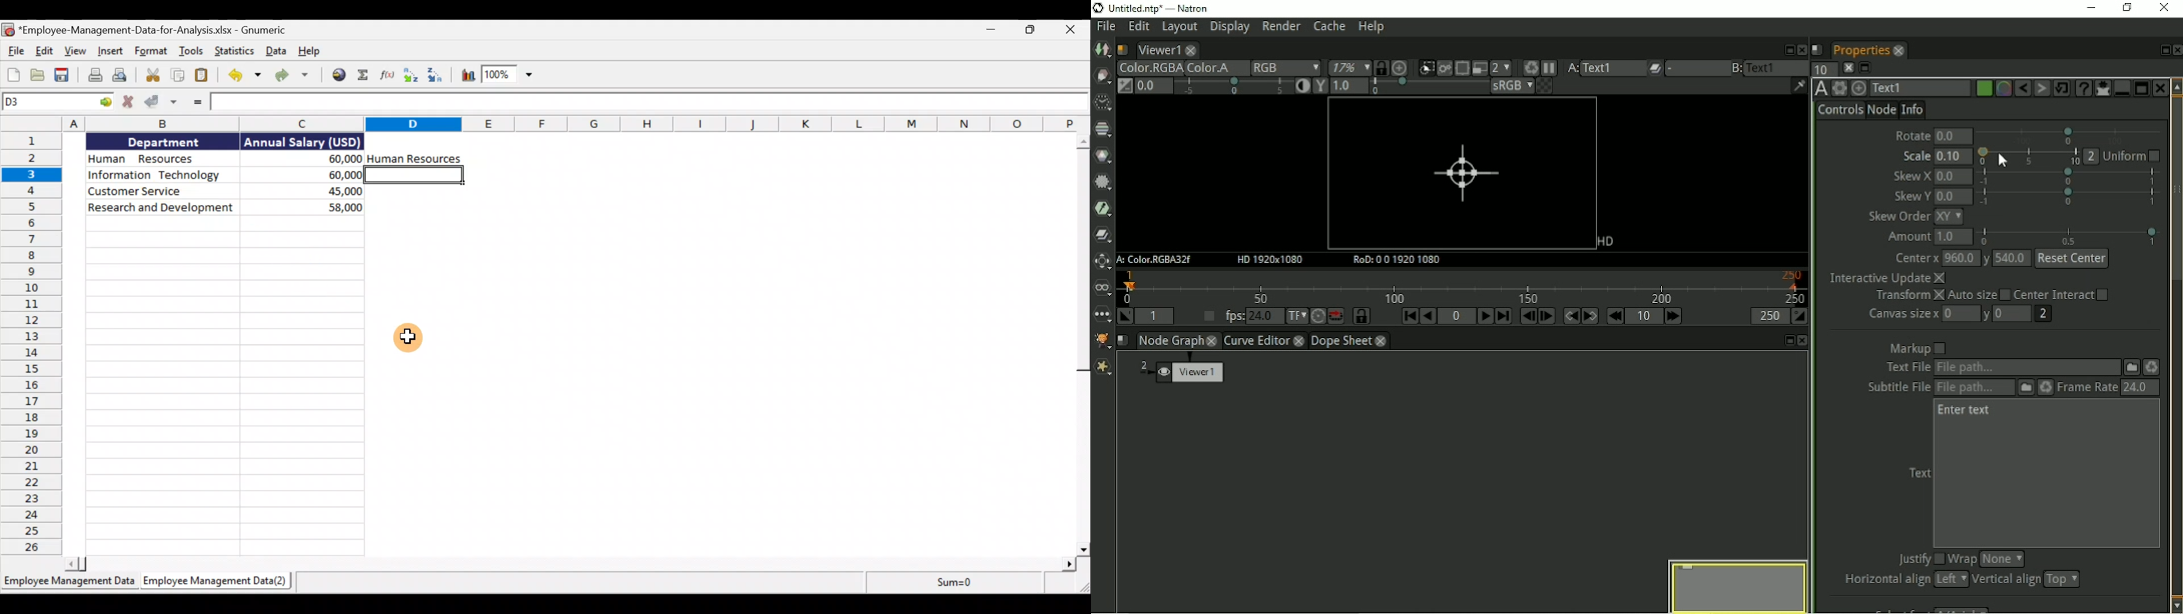  Describe the element at coordinates (515, 76) in the screenshot. I see `zoom` at that location.